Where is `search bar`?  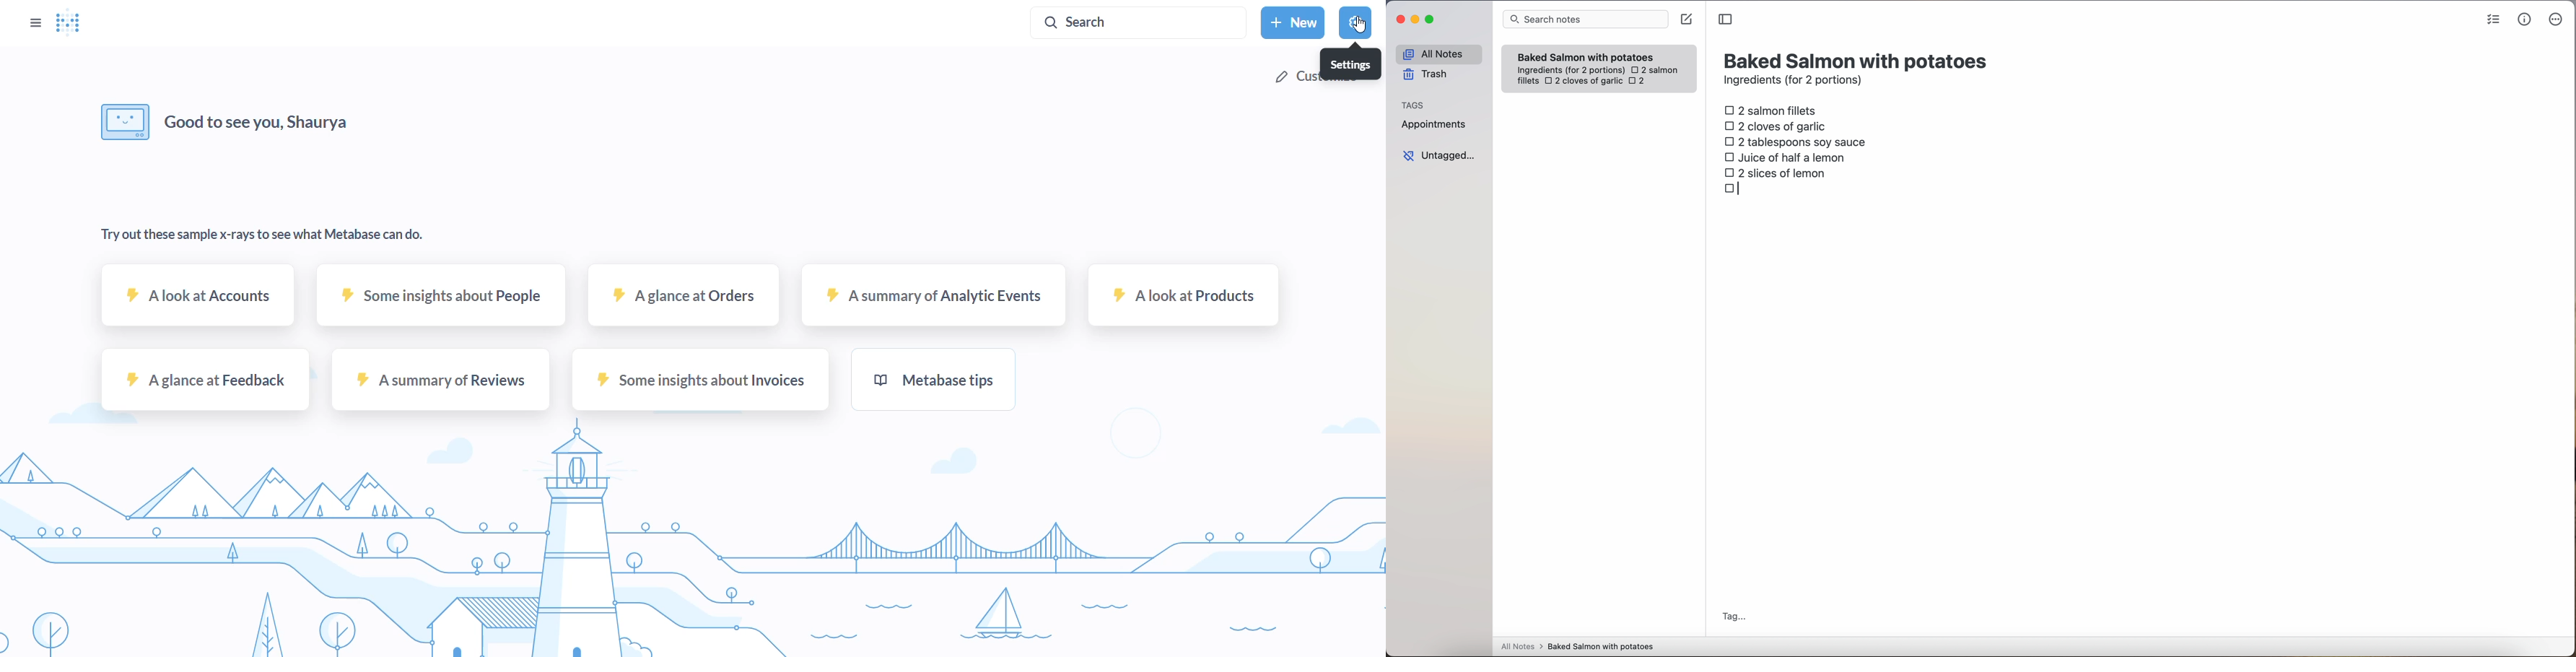
search bar is located at coordinates (1584, 20).